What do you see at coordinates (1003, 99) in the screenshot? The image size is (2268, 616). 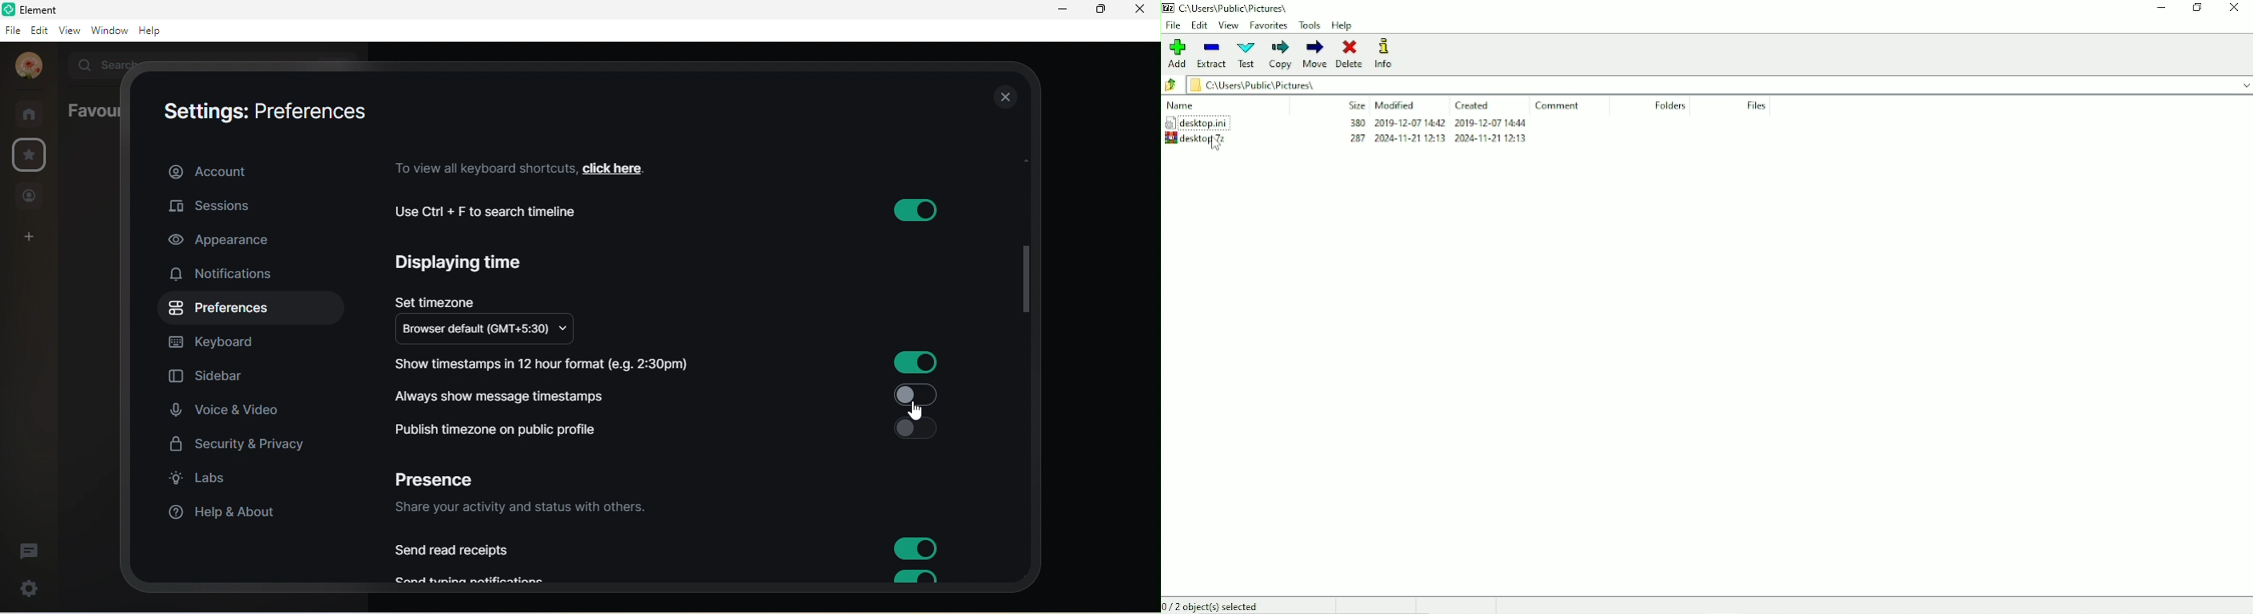 I see `close` at bounding box center [1003, 99].